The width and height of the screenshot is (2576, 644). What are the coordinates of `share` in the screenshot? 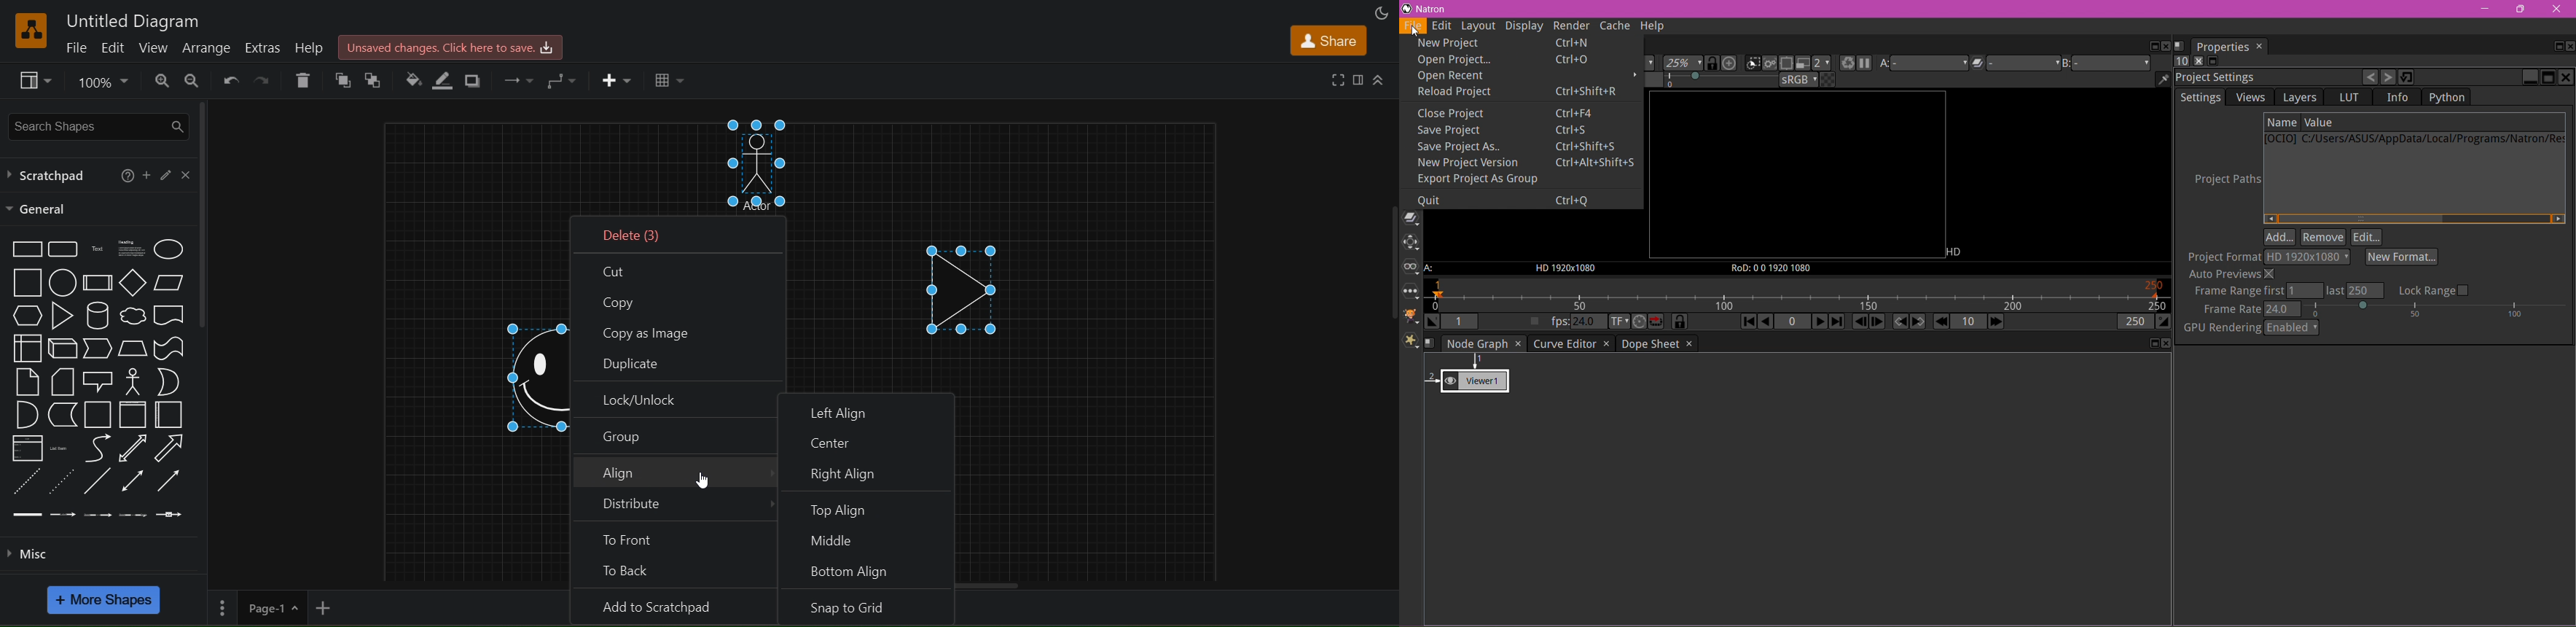 It's located at (1331, 40).